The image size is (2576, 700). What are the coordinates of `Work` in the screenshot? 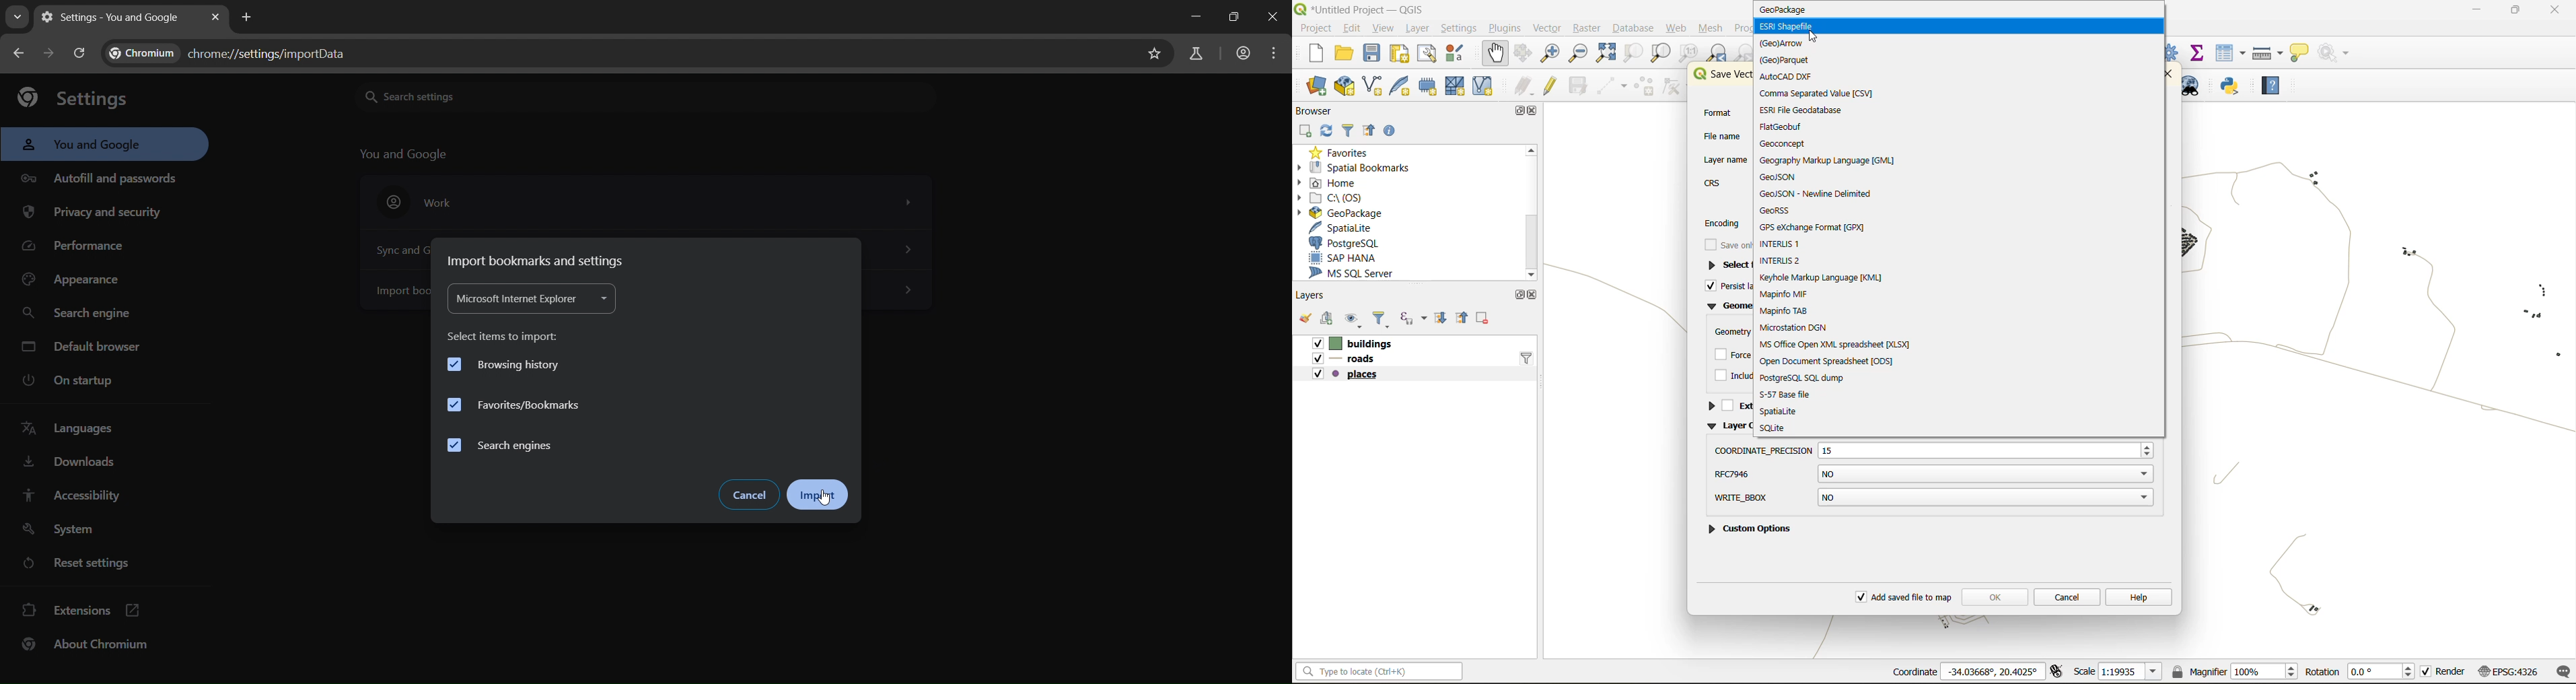 It's located at (646, 202).